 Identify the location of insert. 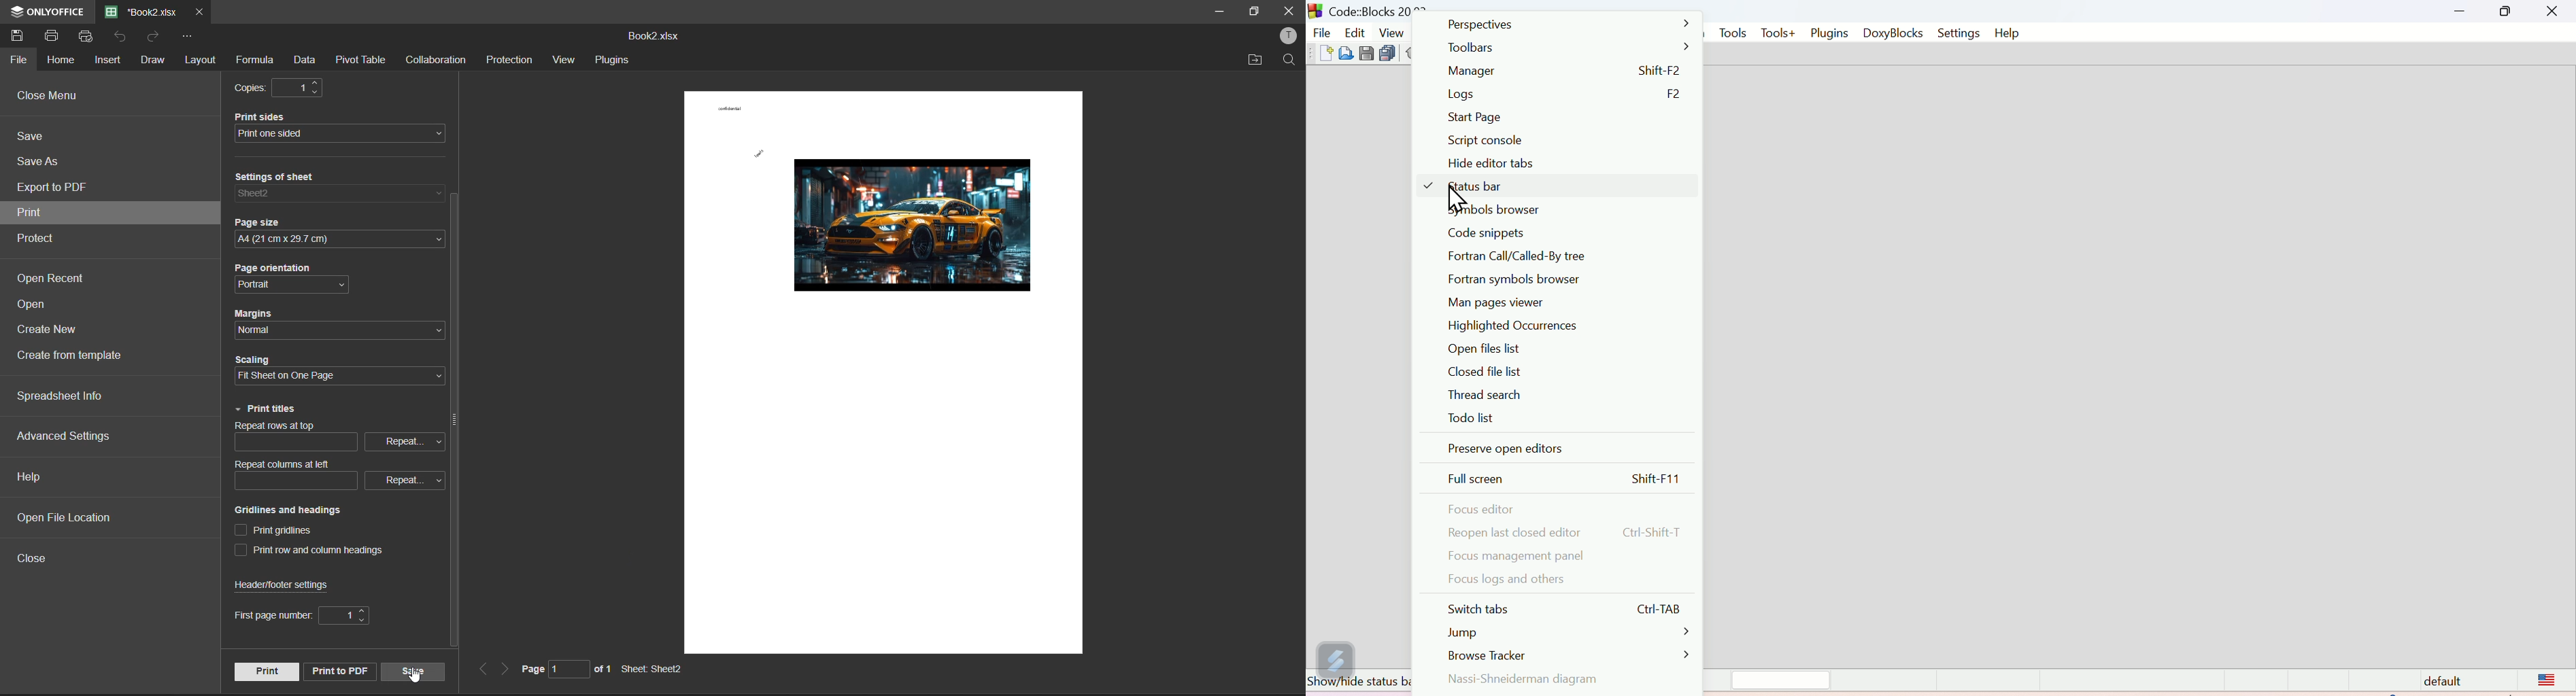
(109, 60).